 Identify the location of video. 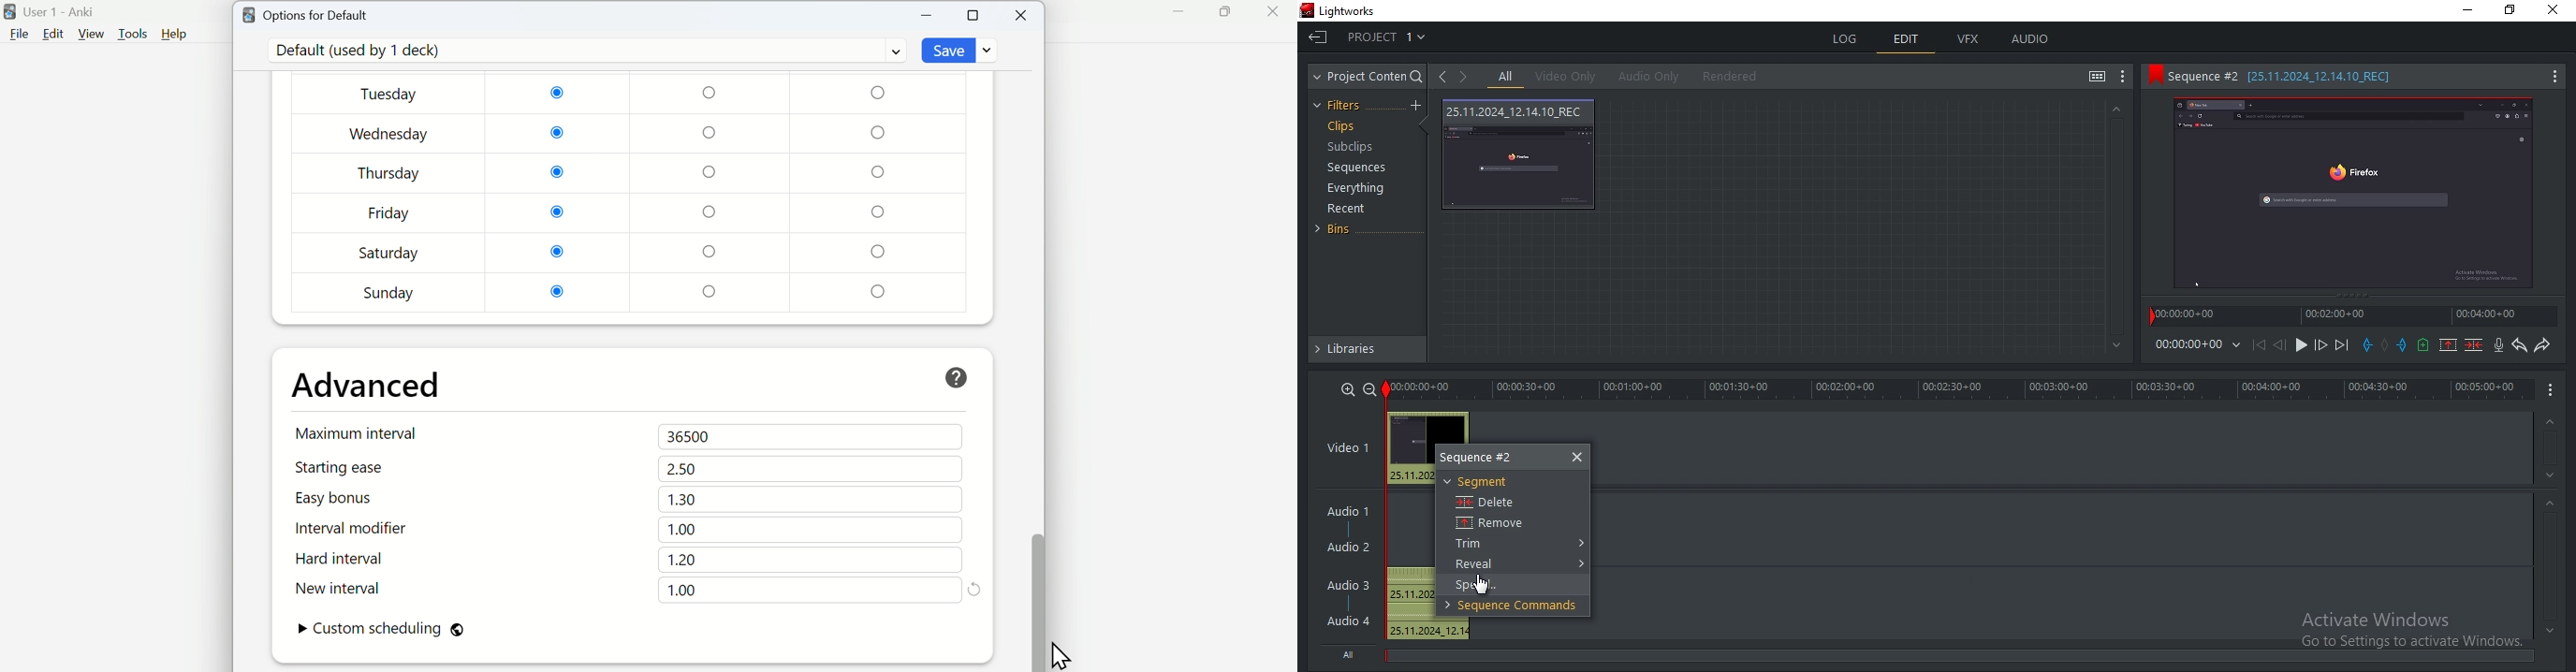
(1520, 155).